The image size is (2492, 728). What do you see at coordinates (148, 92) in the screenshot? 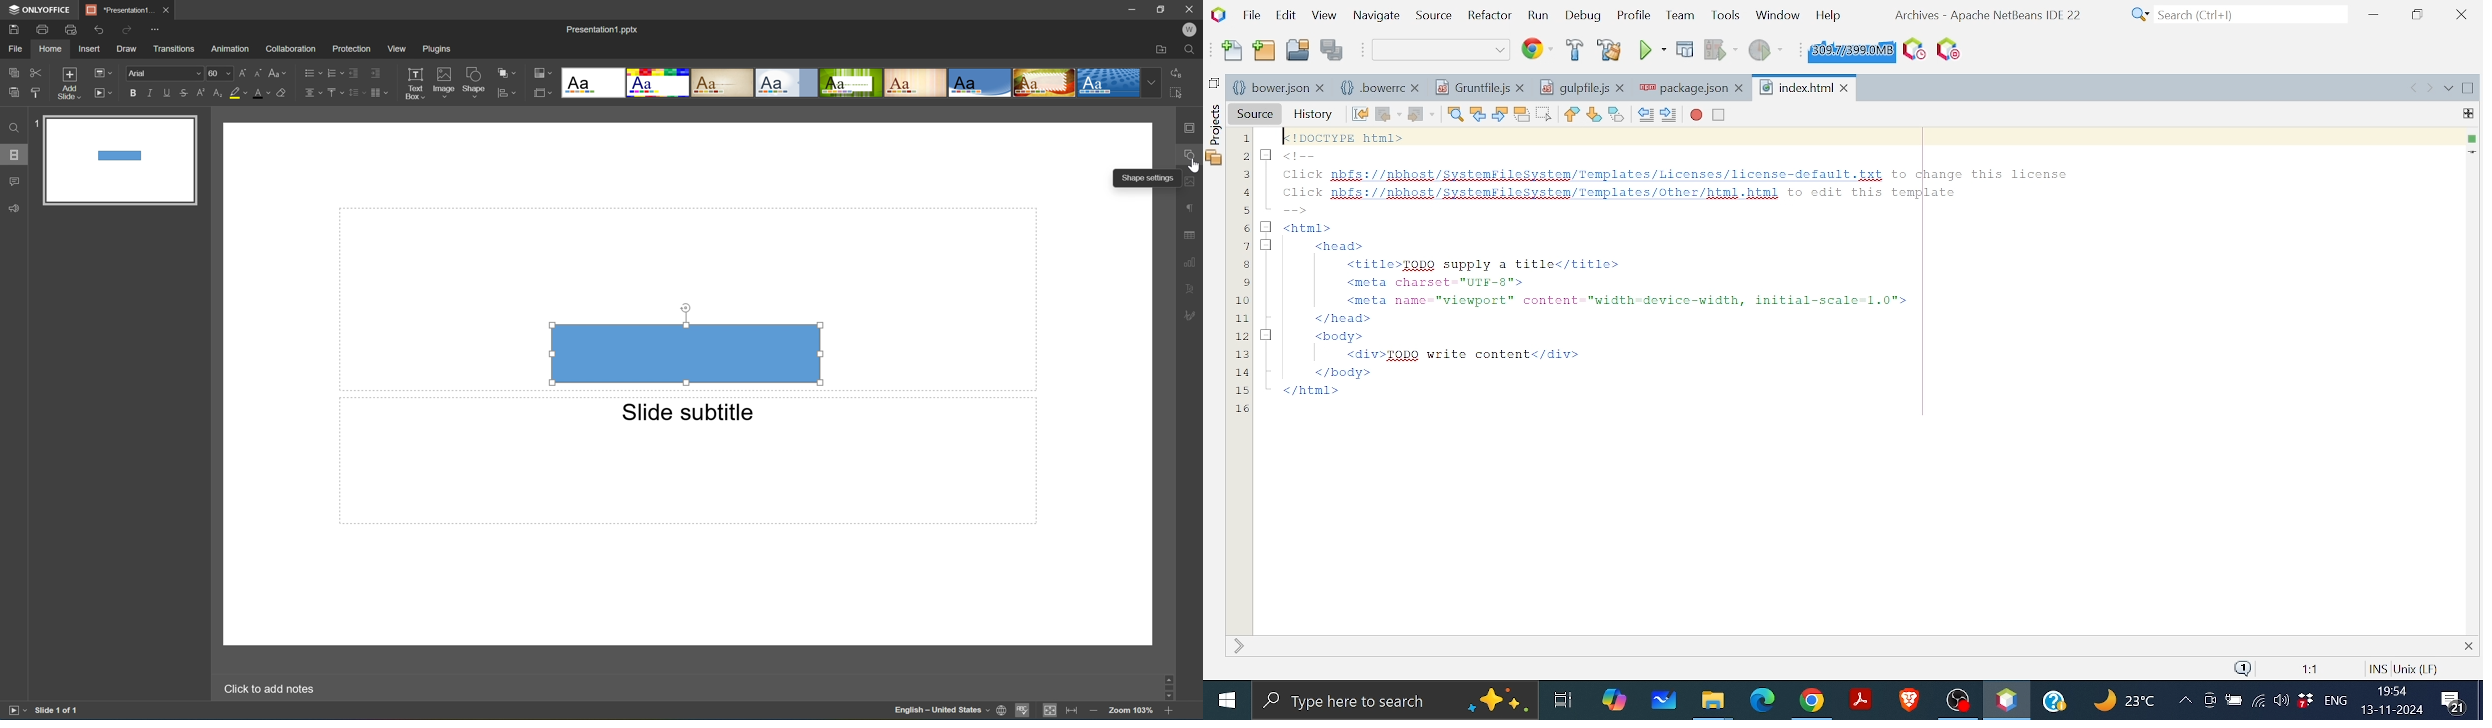
I see `Italic` at bounding box center [148, 92].